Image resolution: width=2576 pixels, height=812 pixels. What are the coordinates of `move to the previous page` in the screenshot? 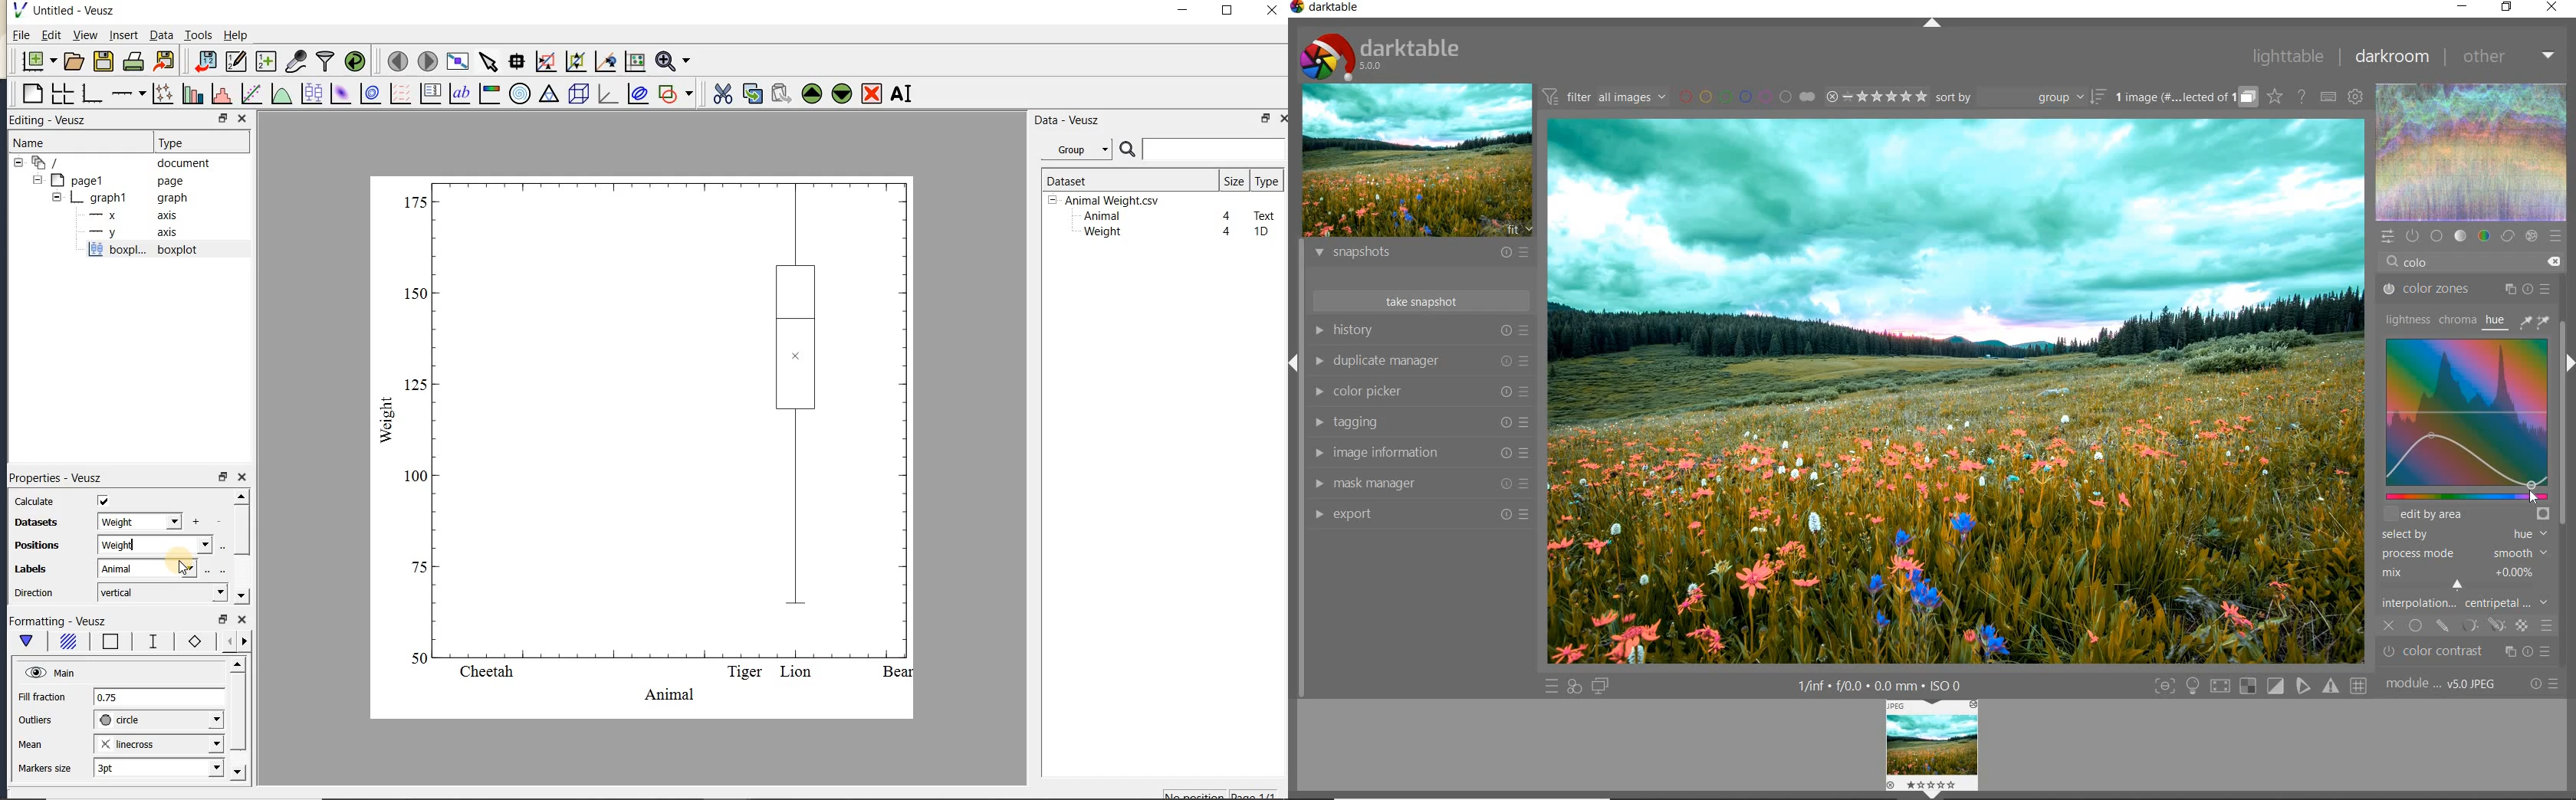 It's located at (395, 60).